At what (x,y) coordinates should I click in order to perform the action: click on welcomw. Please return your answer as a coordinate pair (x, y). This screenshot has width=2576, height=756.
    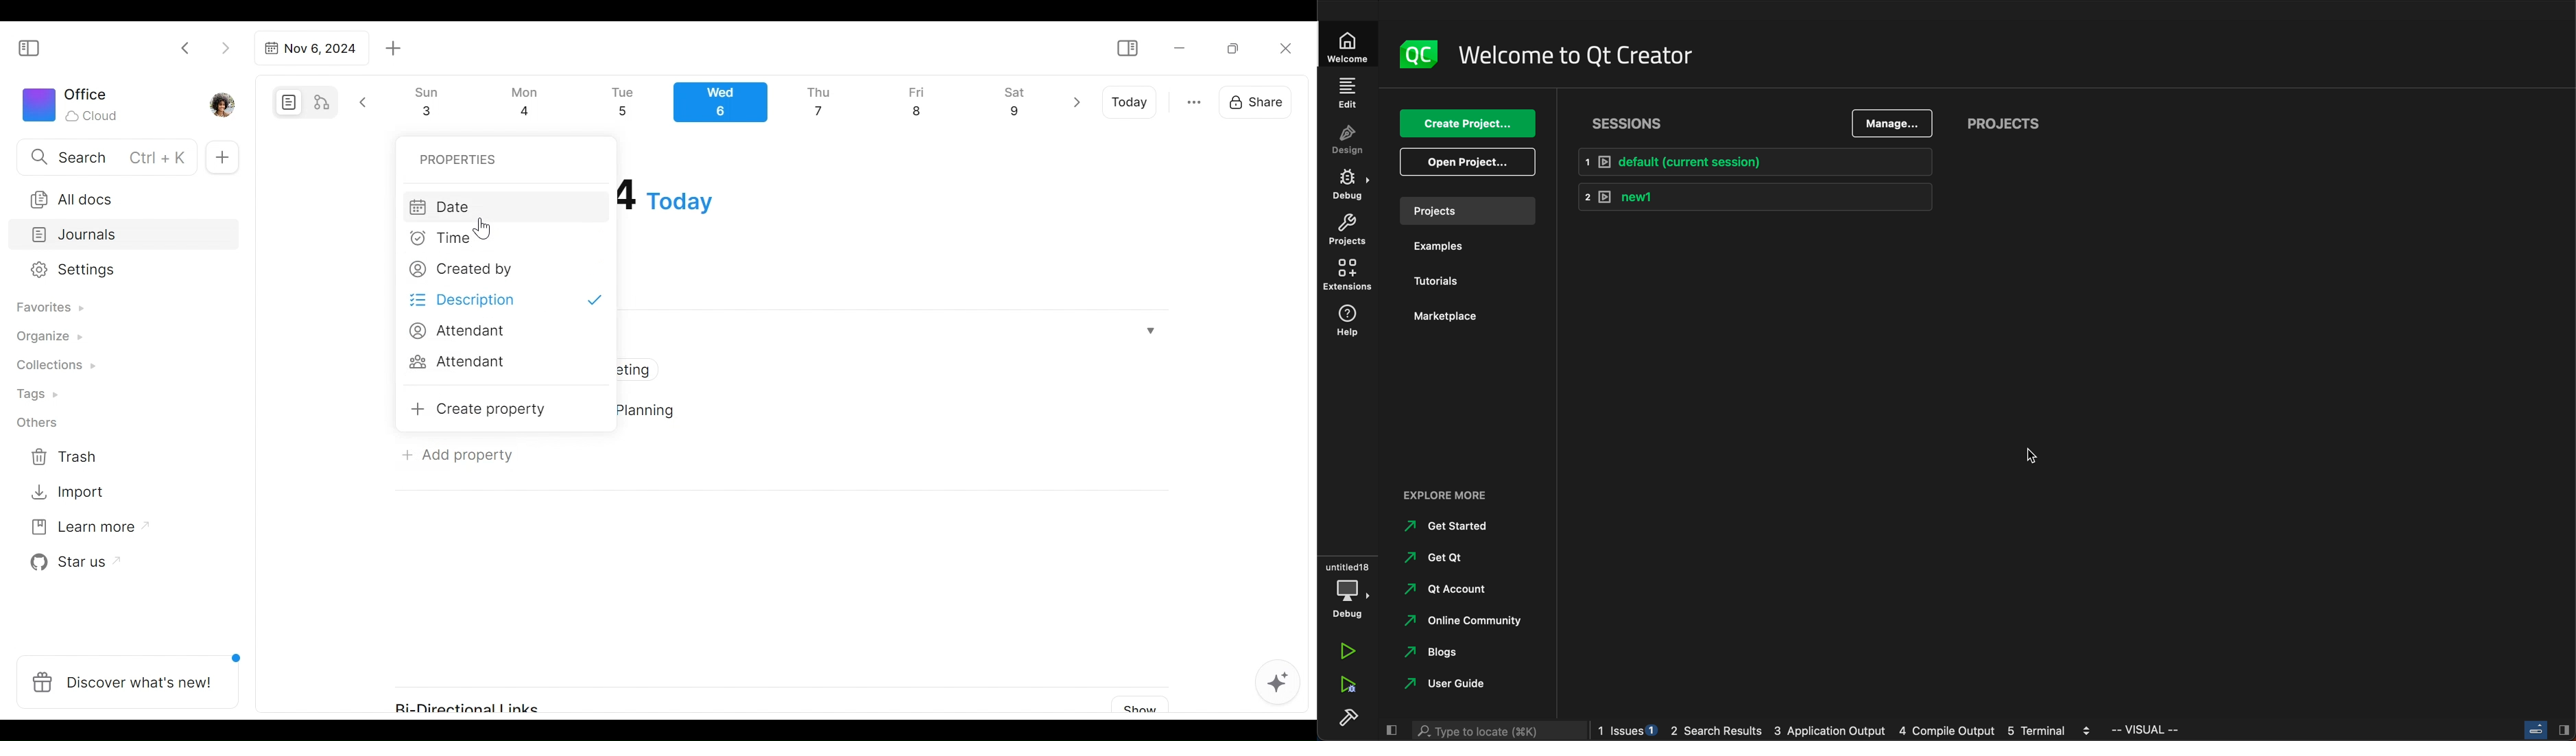
    Looking at the image, I should click on (1351, 41).